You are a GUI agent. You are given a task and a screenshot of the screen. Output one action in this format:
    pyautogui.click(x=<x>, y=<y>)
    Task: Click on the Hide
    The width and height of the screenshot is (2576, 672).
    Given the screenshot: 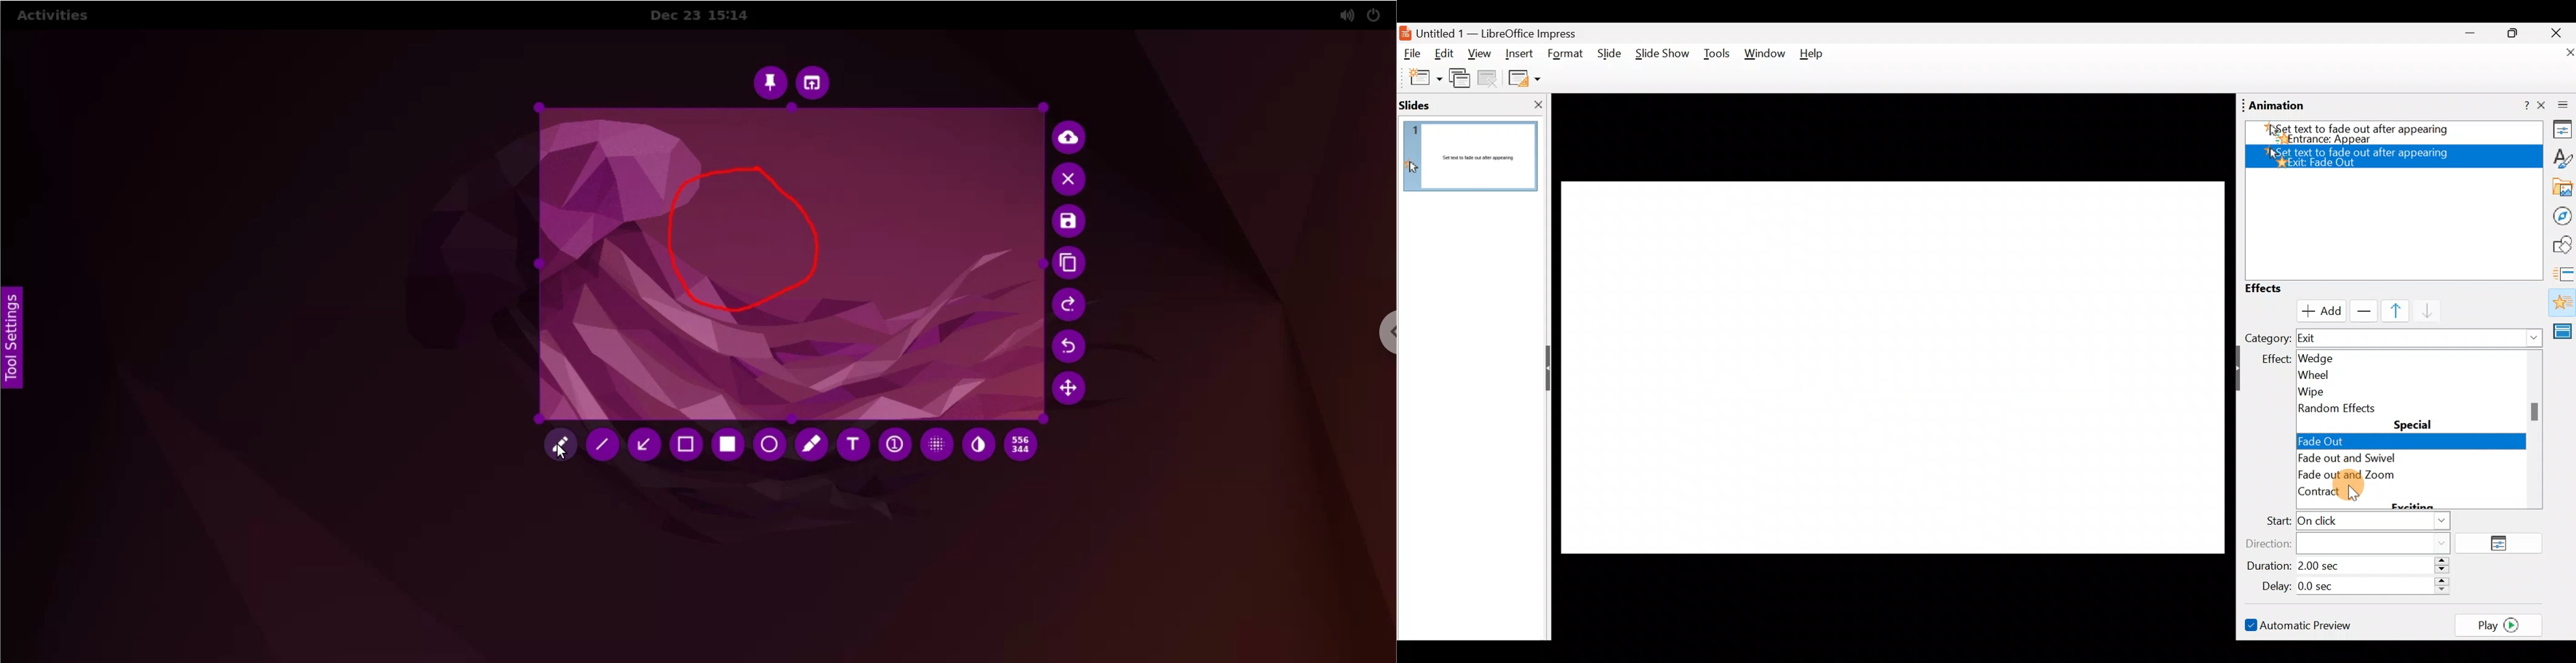 What is the action you would take?
    pyautogui.click(x=1543, y=369)
    